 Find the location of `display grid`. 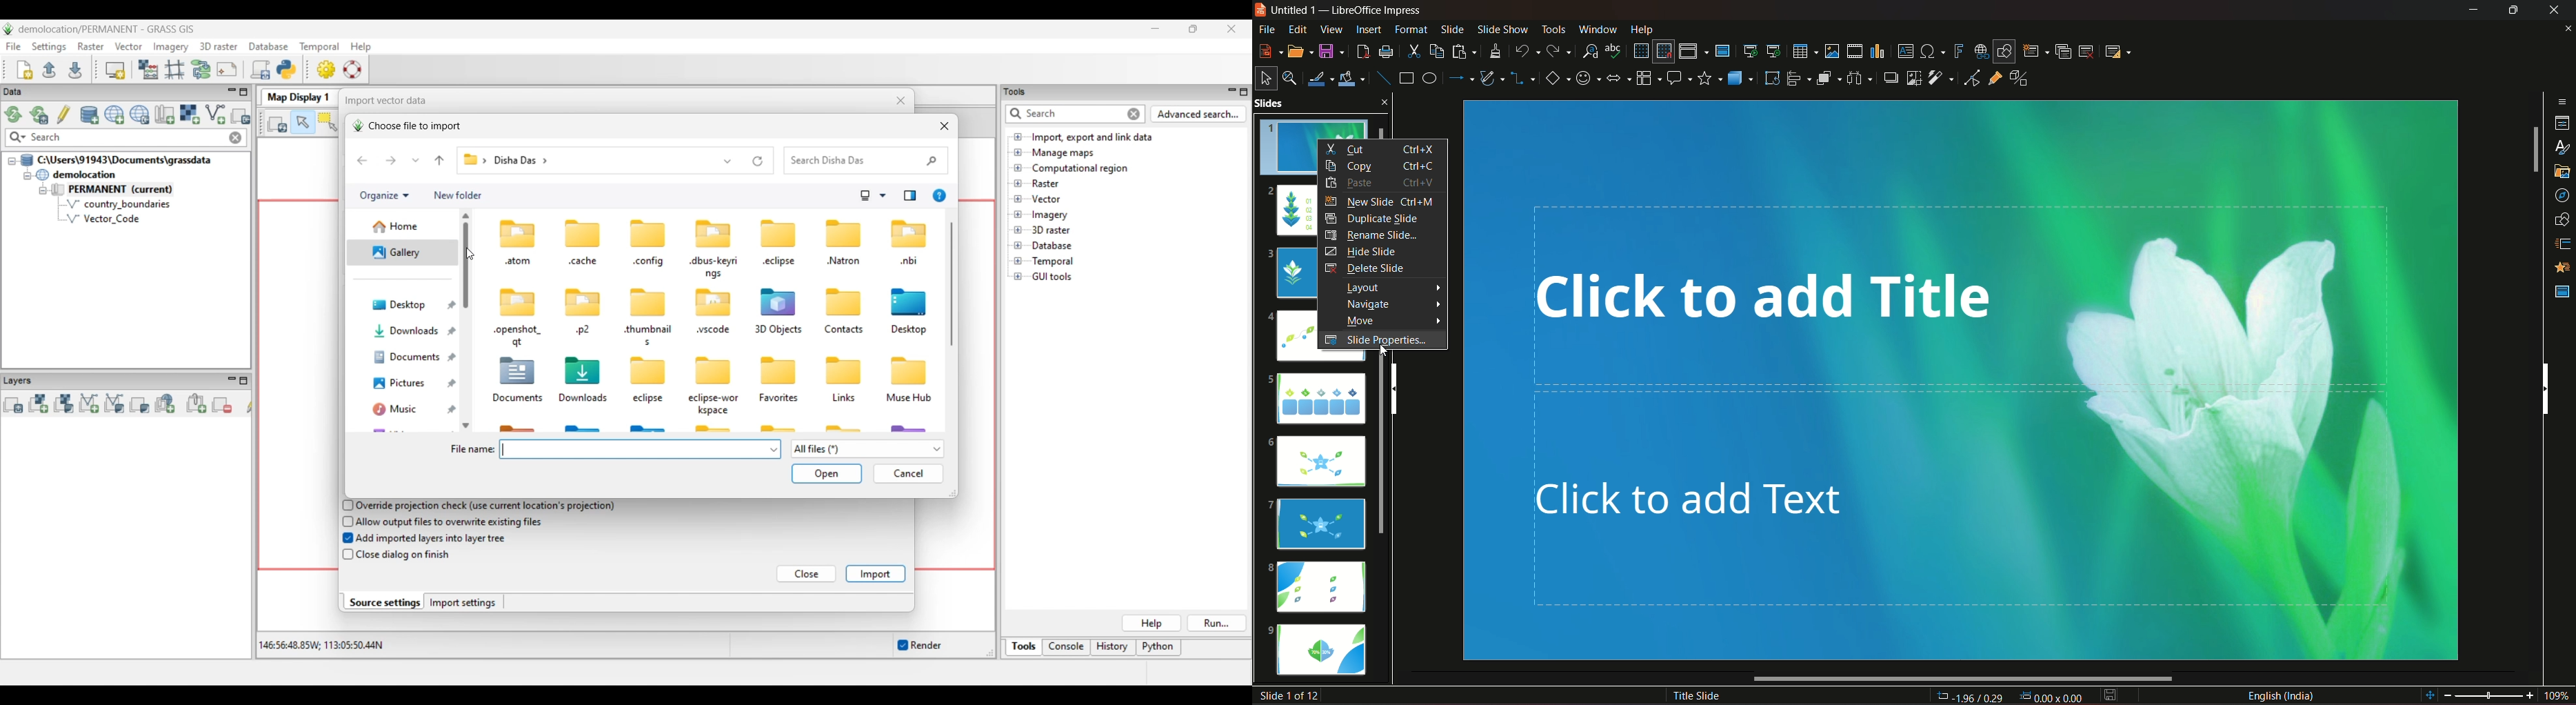

display grid is located at coordinates (1640, 50).